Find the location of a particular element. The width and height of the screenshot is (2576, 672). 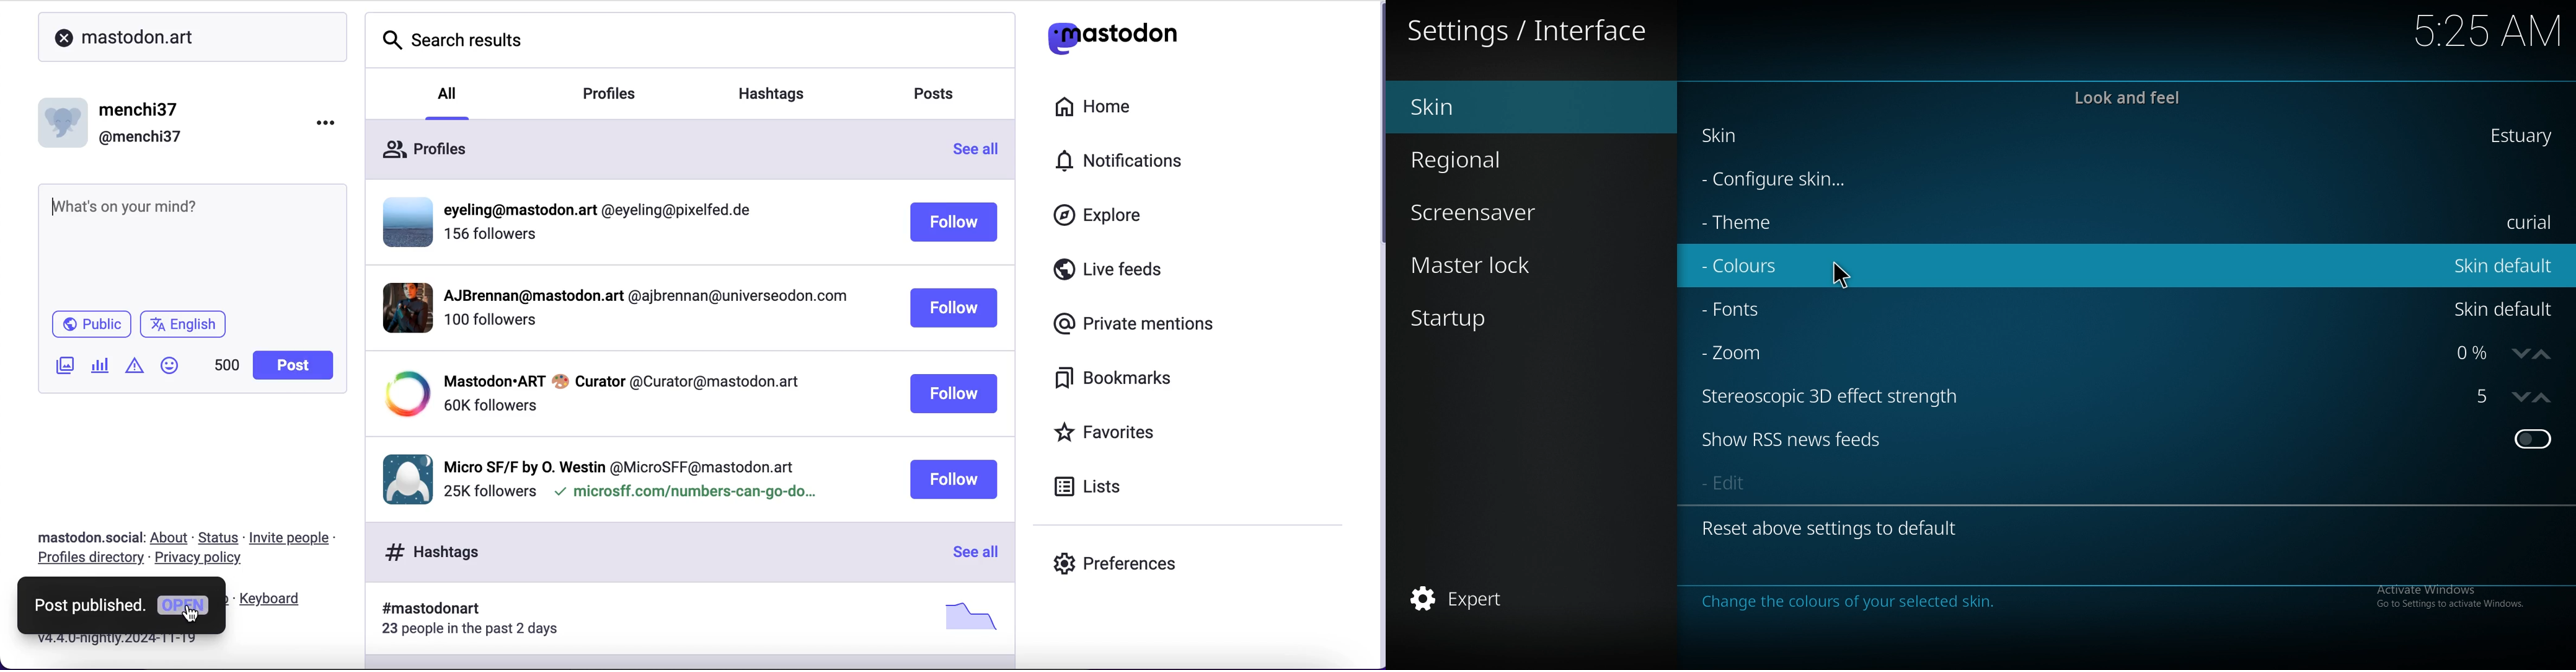

cursor is located at coordinates (192, 613).